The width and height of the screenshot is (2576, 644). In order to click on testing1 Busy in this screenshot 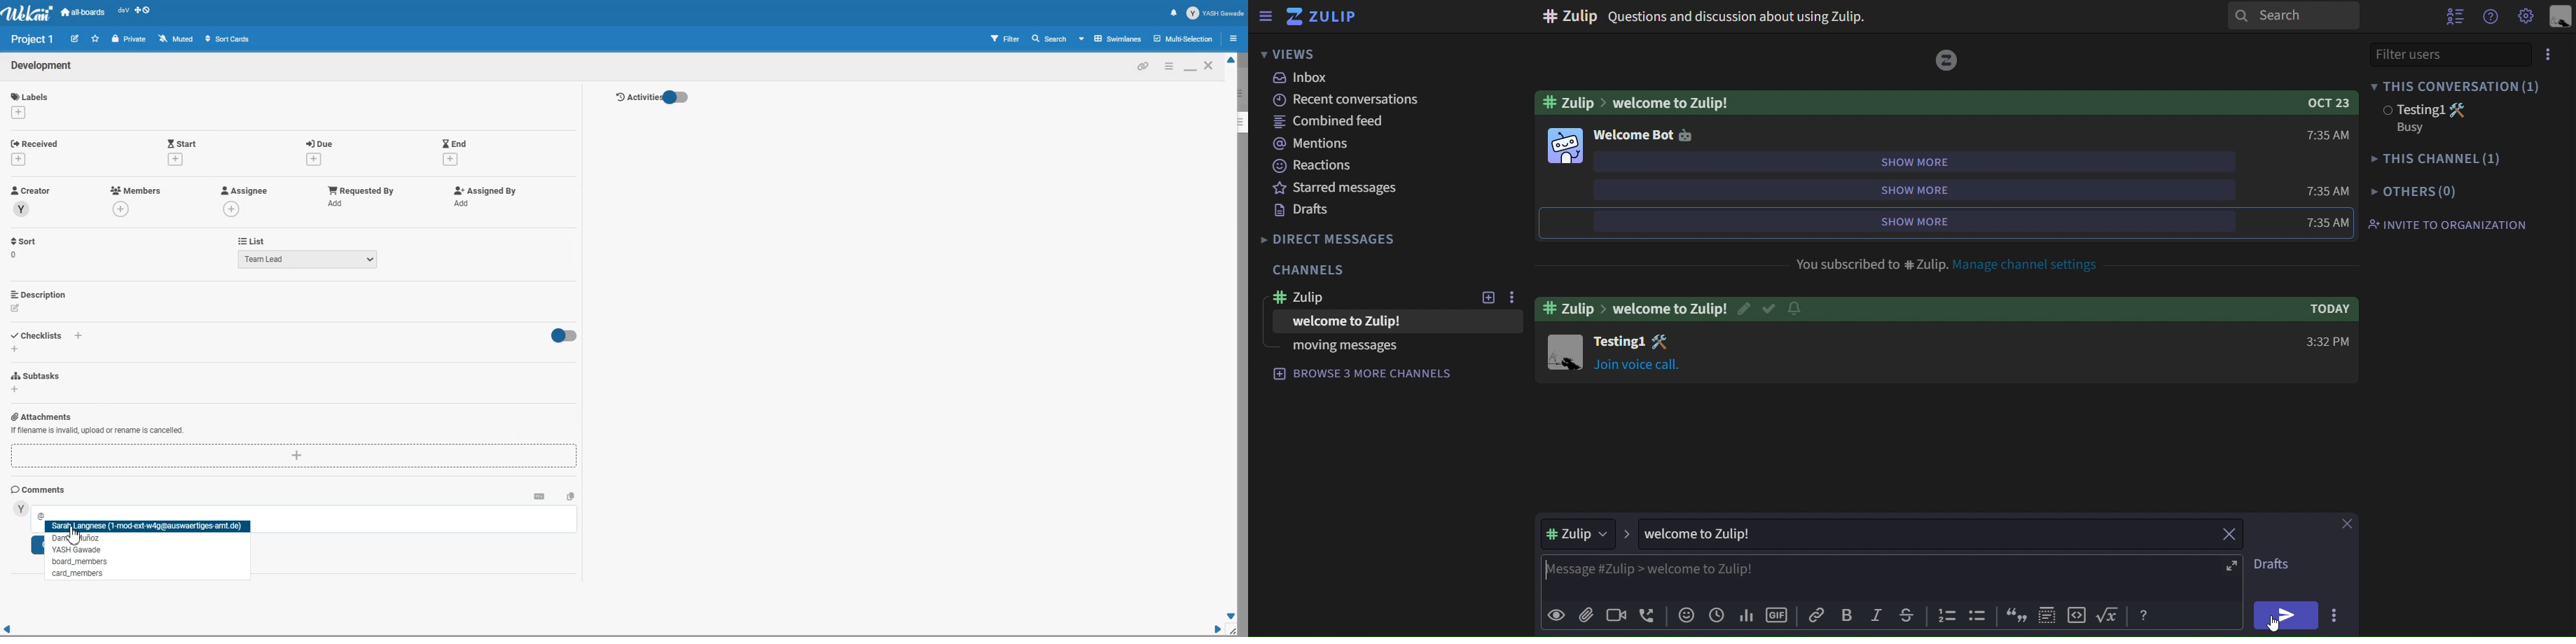, I will do `click(2444, 119)`.